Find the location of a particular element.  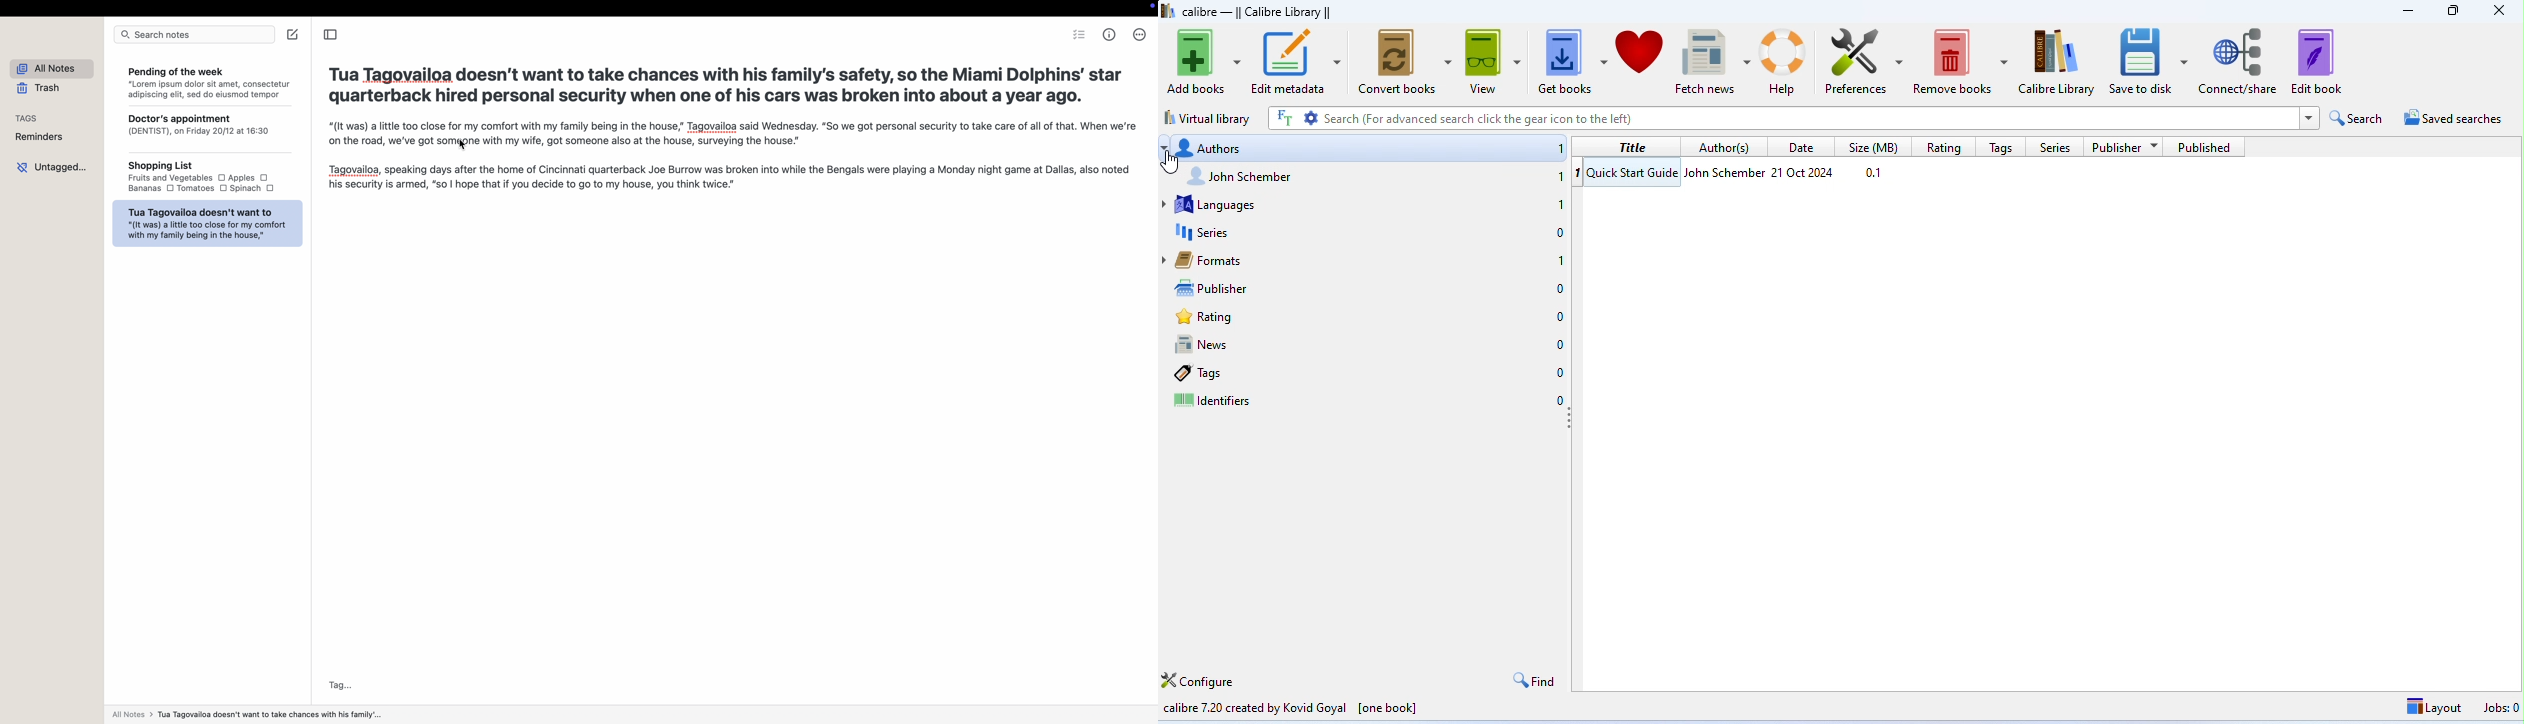

metrics is located at coordinates (1110, 34).